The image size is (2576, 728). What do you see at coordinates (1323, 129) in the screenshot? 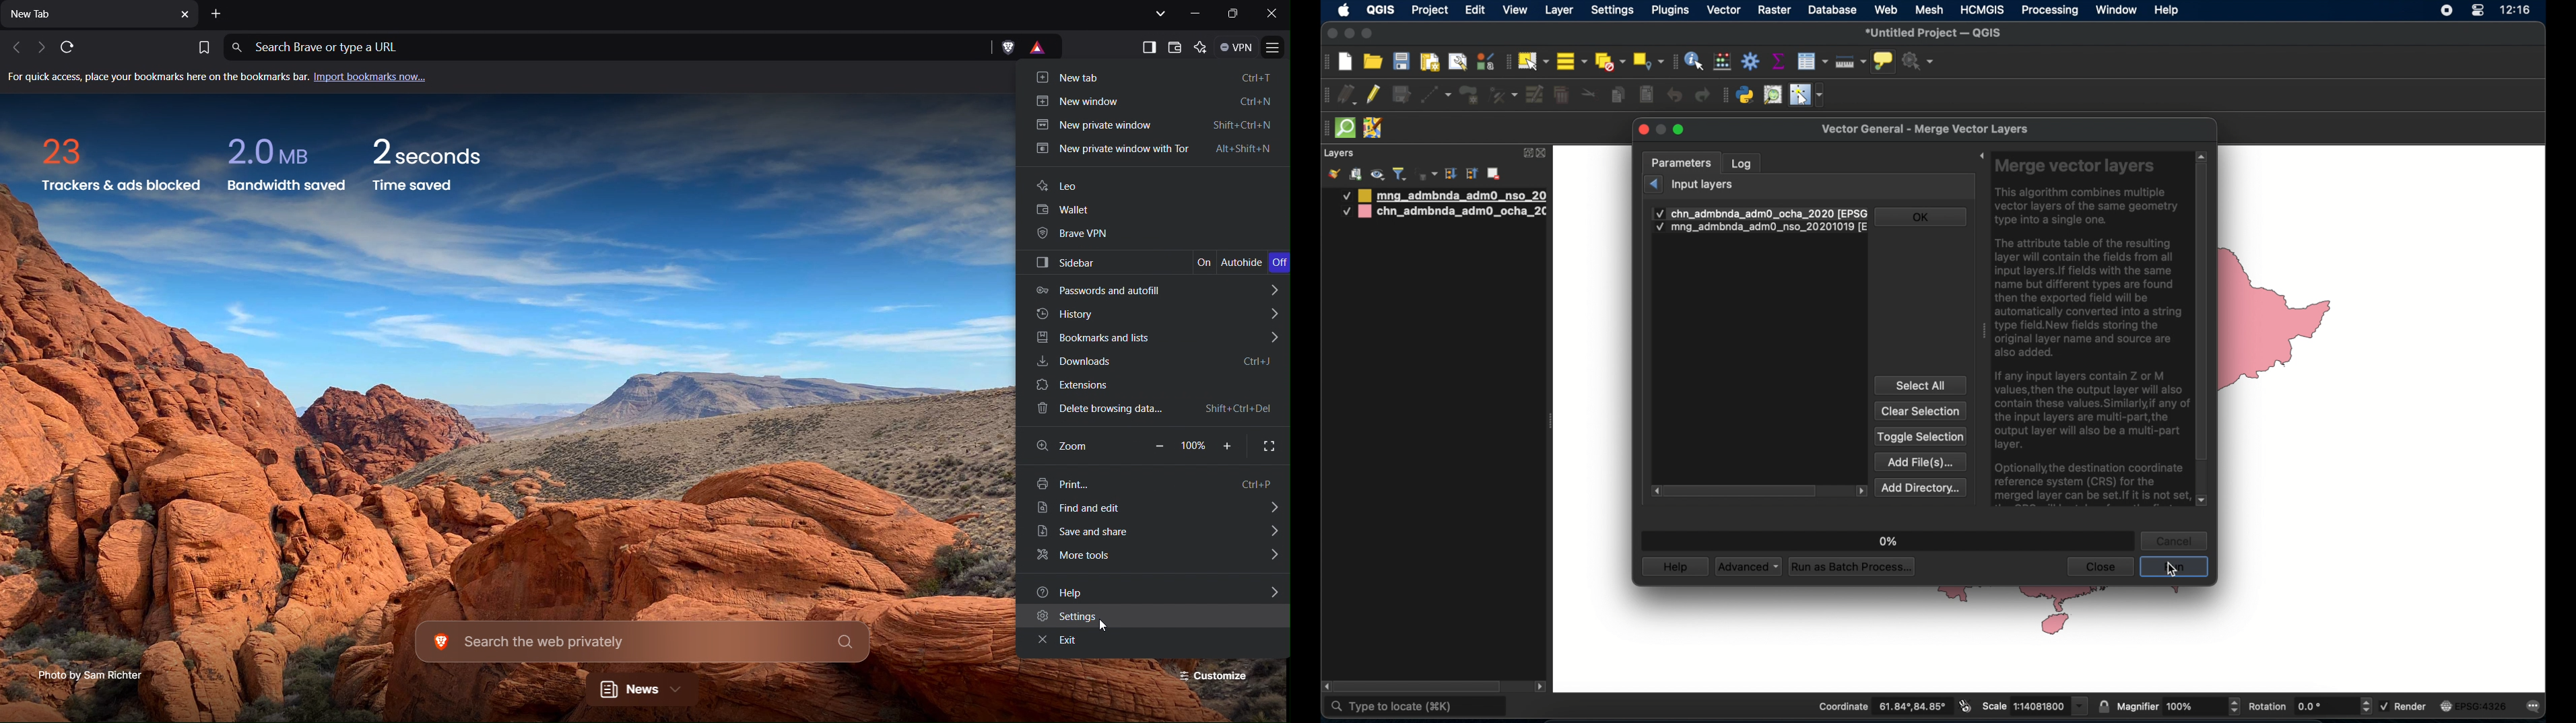
I see `drag handle` at bounding box center [1323, 129].